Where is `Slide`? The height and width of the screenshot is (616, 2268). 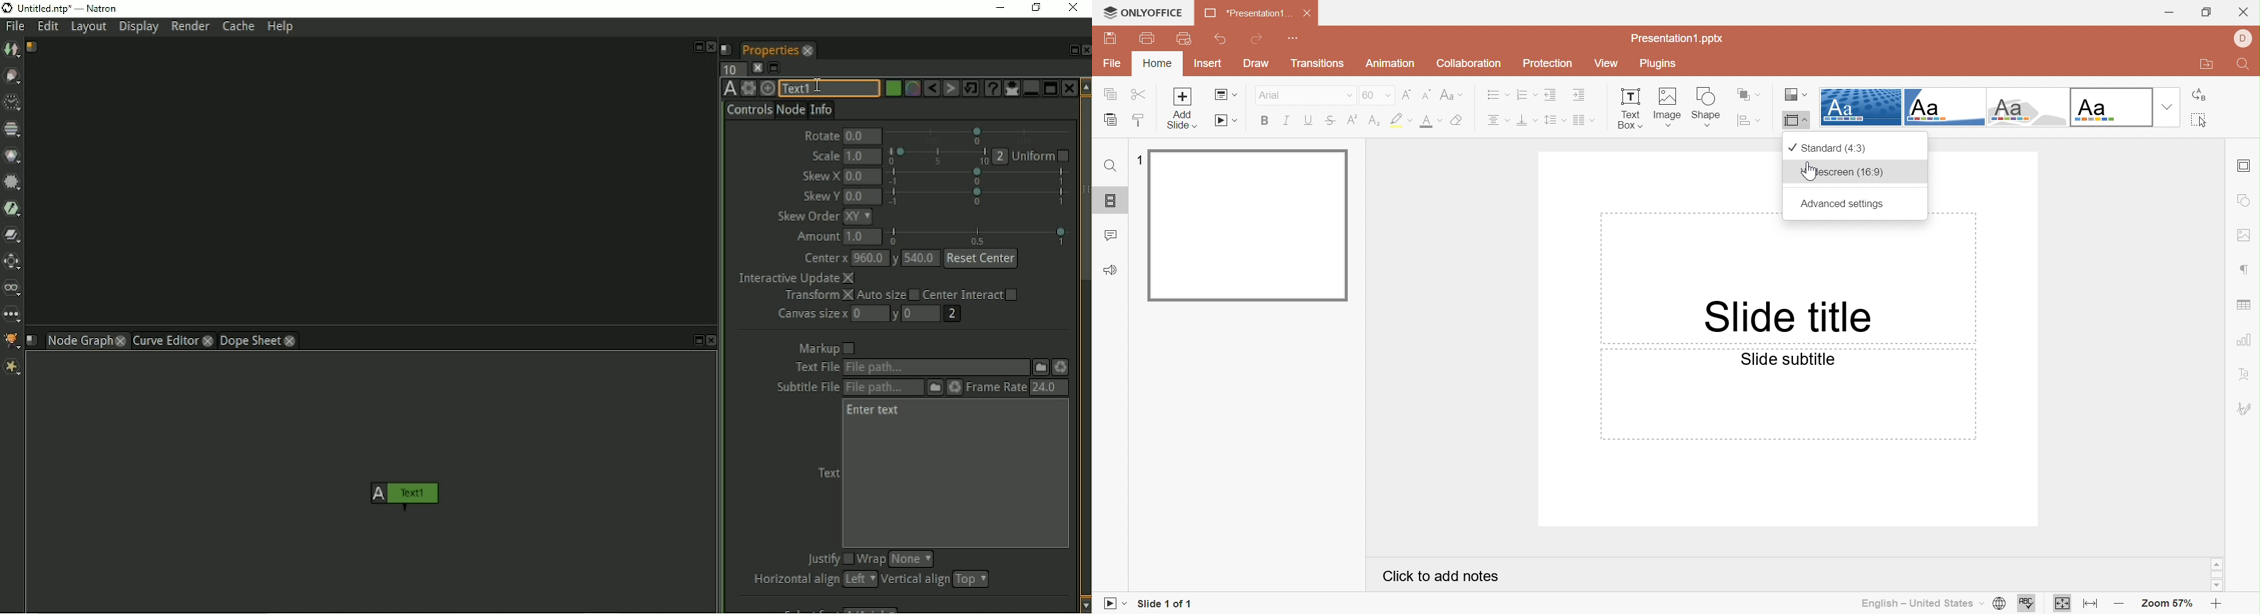 Slide is located at coordinates (1247, 225).